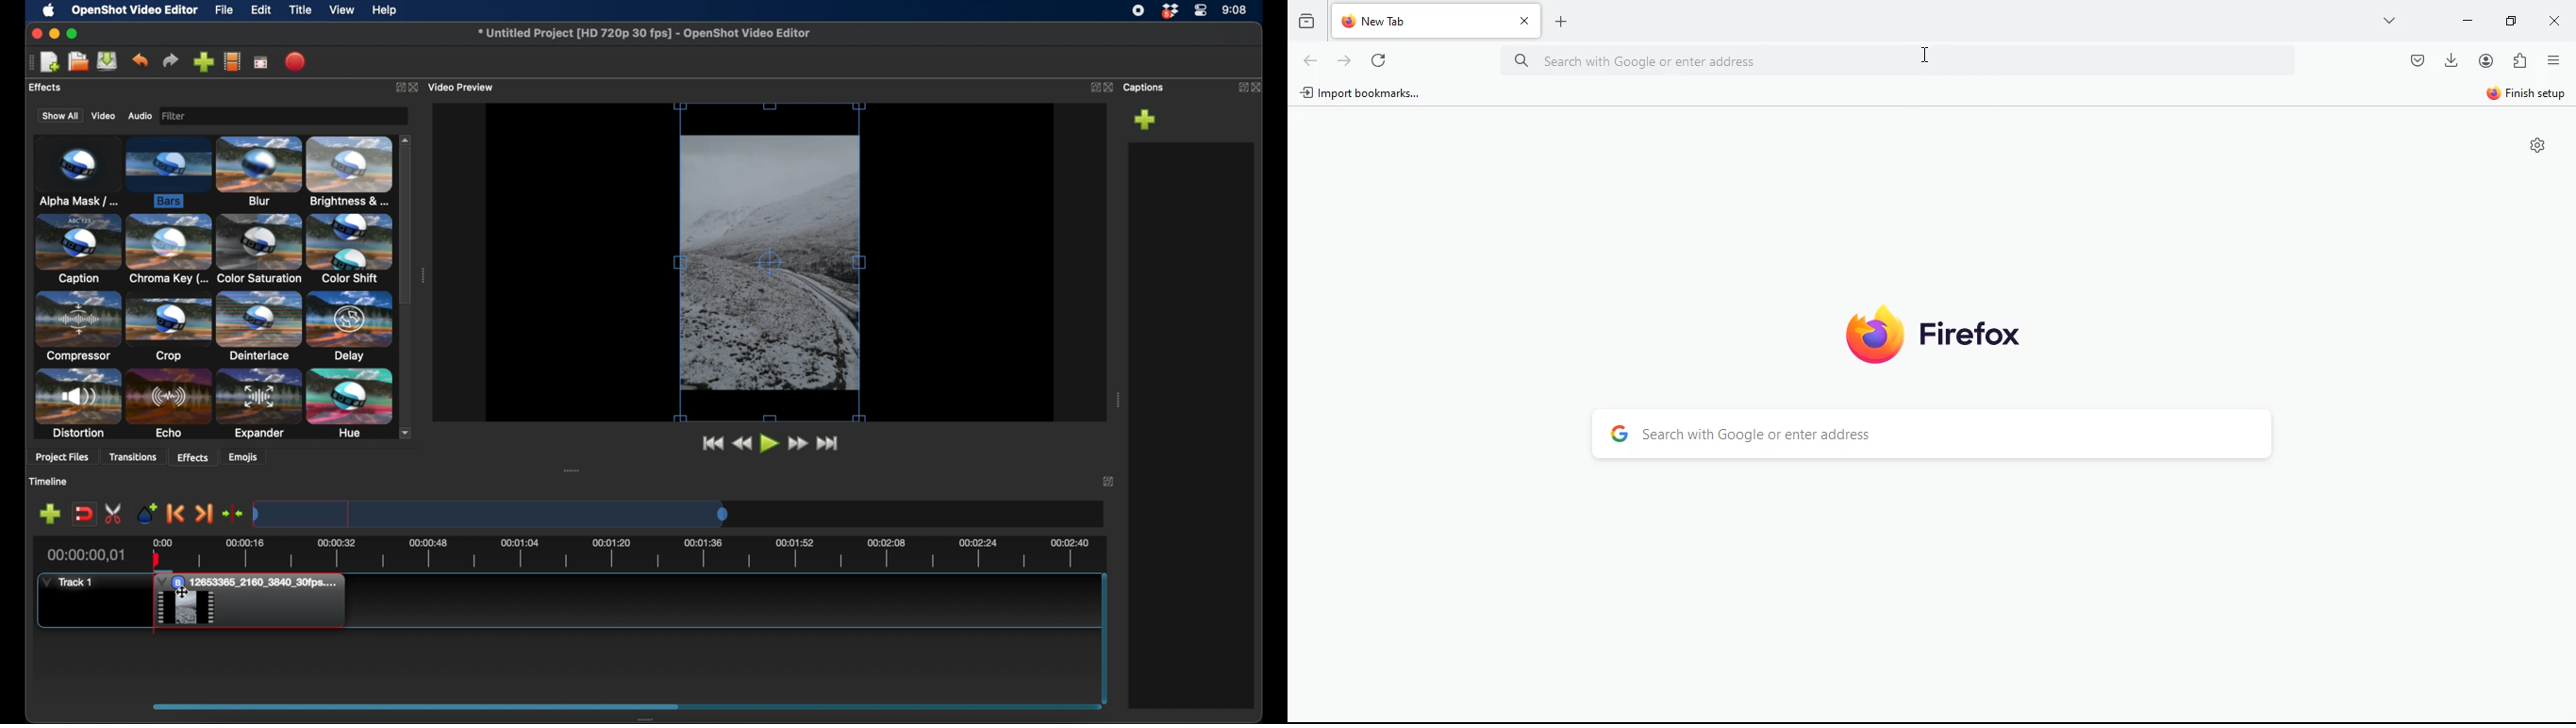  I want to click on compressor, so click(78, 327).